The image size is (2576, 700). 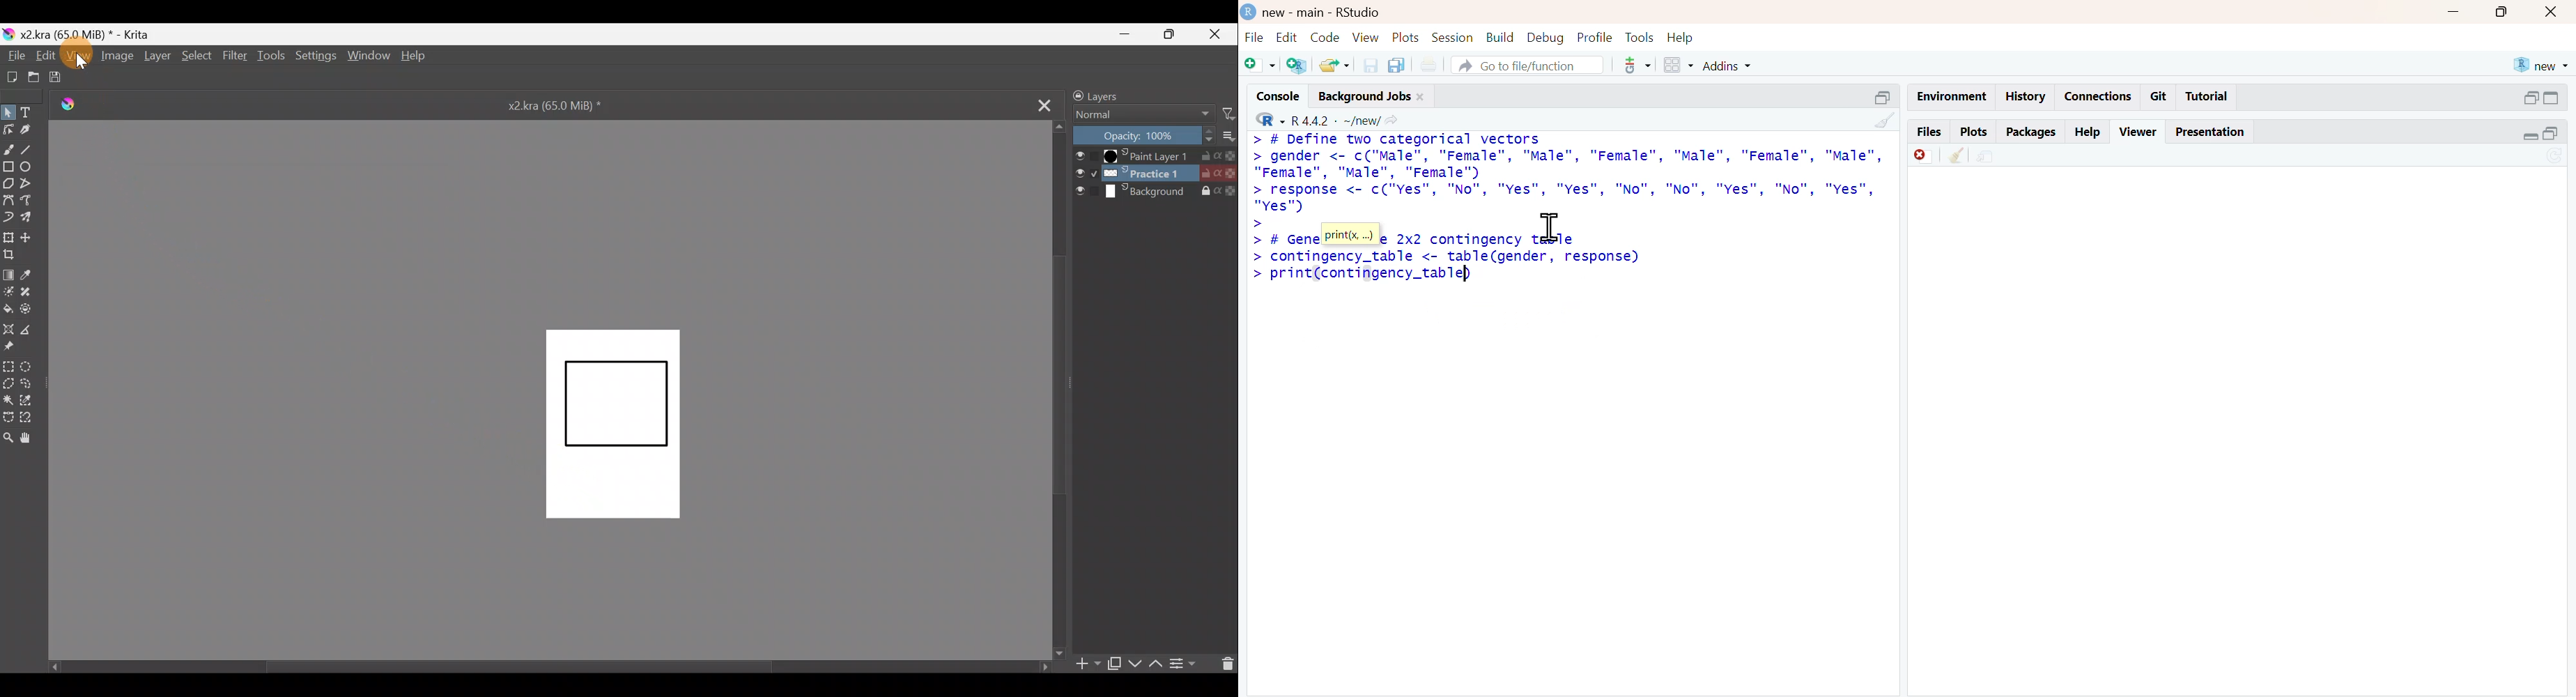 I want to click on > # Define two categorical vectors> gender <- c("Male", "Female", "Male", "Female", "Male", "Female", "Male","Female", "Male", "Female")> response <- c("Yes", "No", "ves", "Yes", "No", "No", "Yes", "No", "ves","Yes", so click(x=1568, y=174).